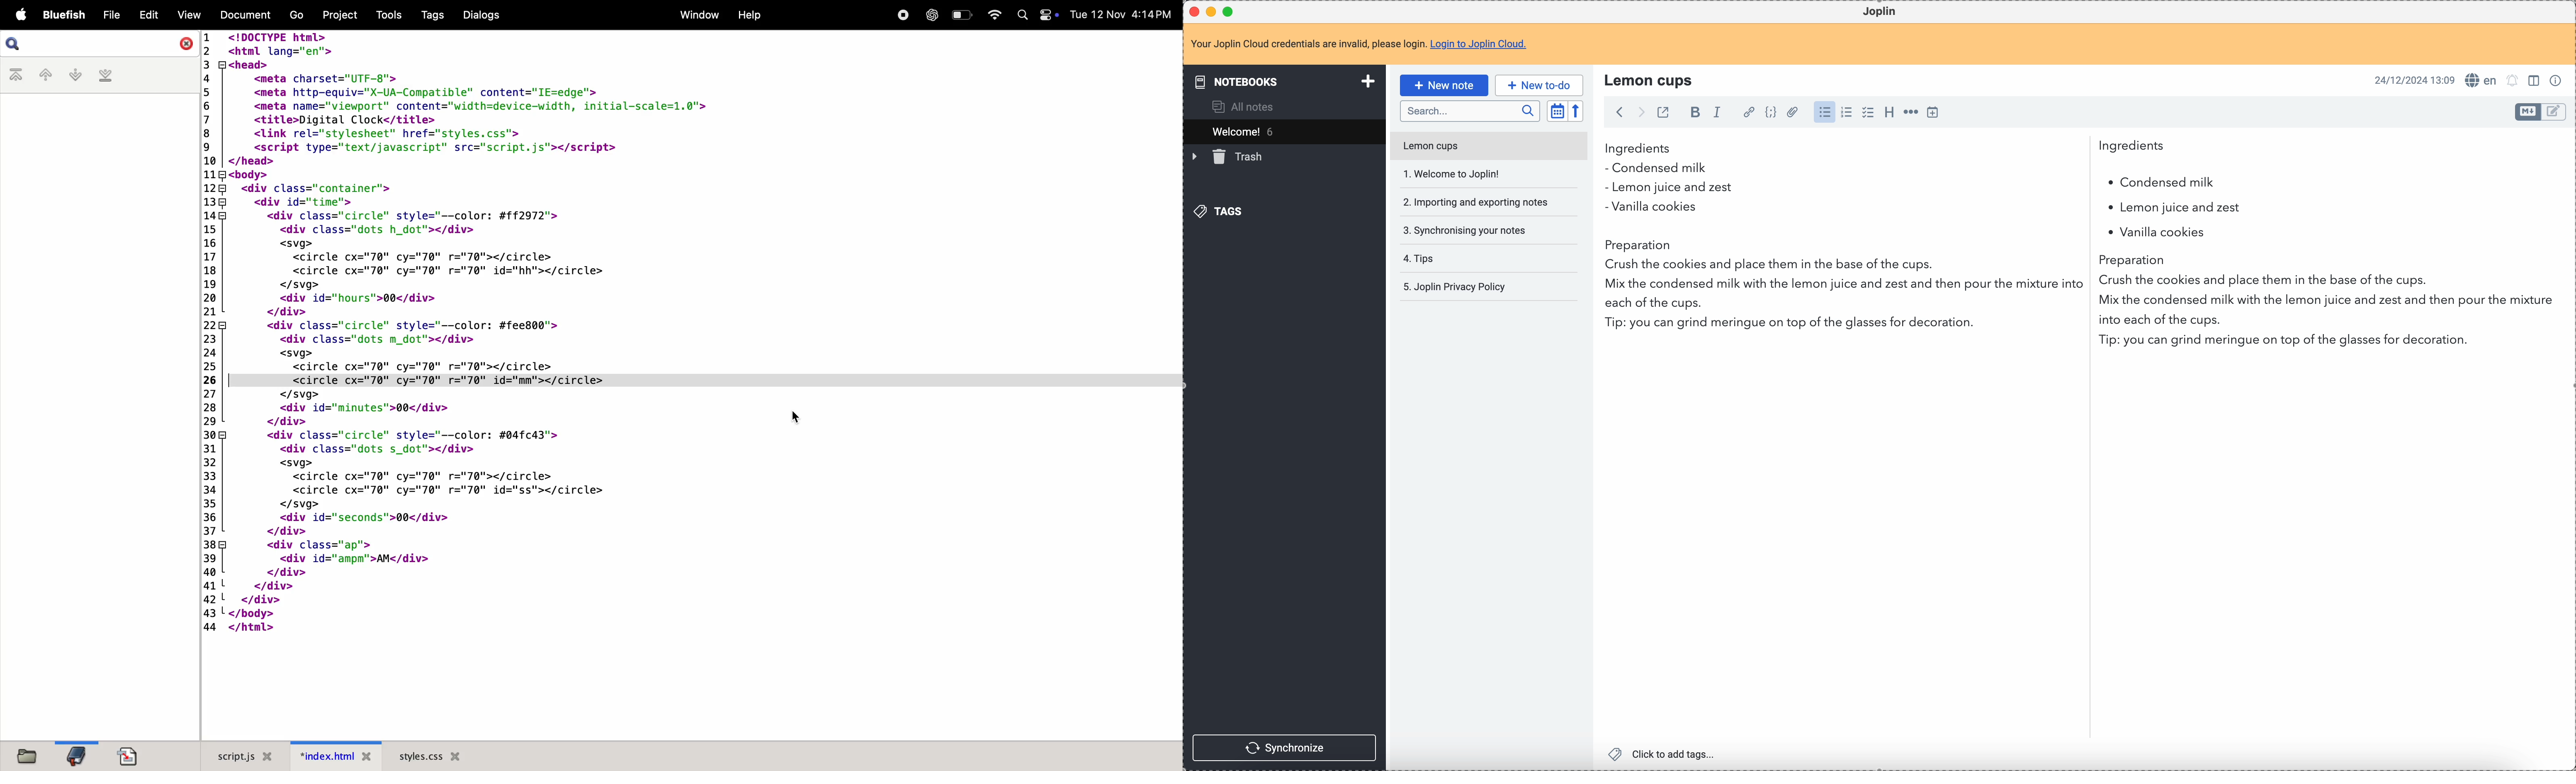 This screenshot has height=784, width=2576. Describe the element at coordinates (1286, 81) in the screenshot. I see `notebooks` at that location.